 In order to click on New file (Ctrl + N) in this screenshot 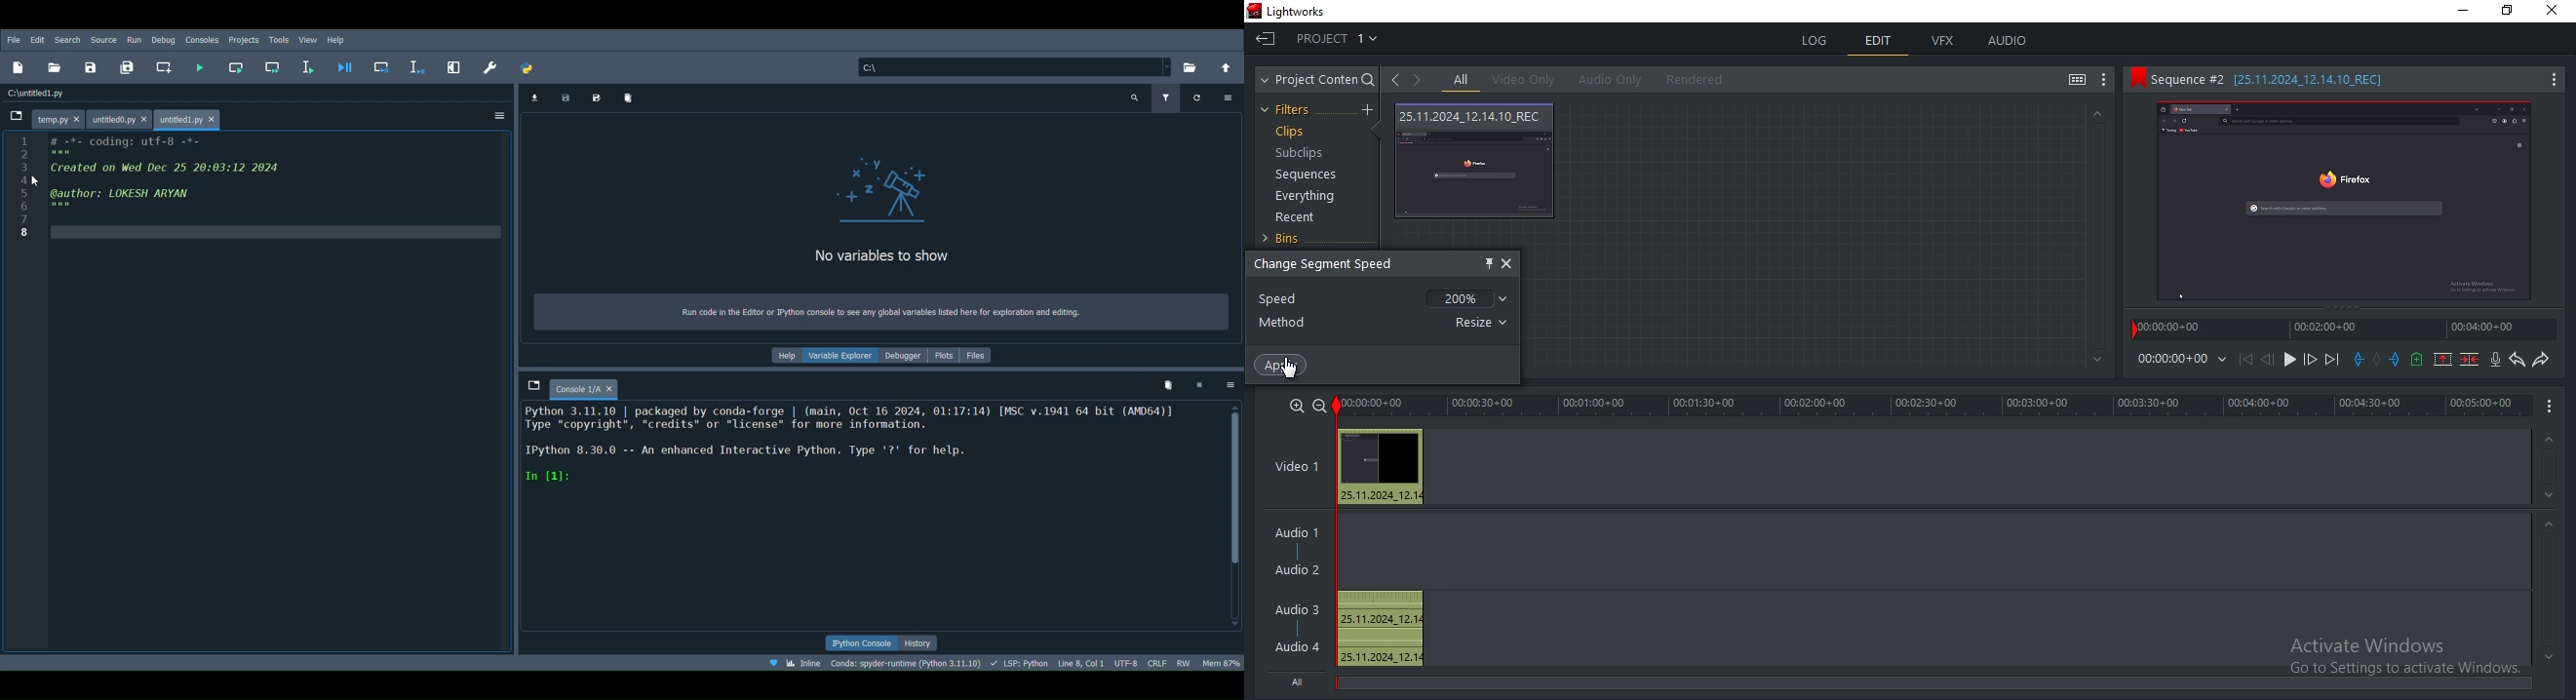, I will do `click(21, 67)`.